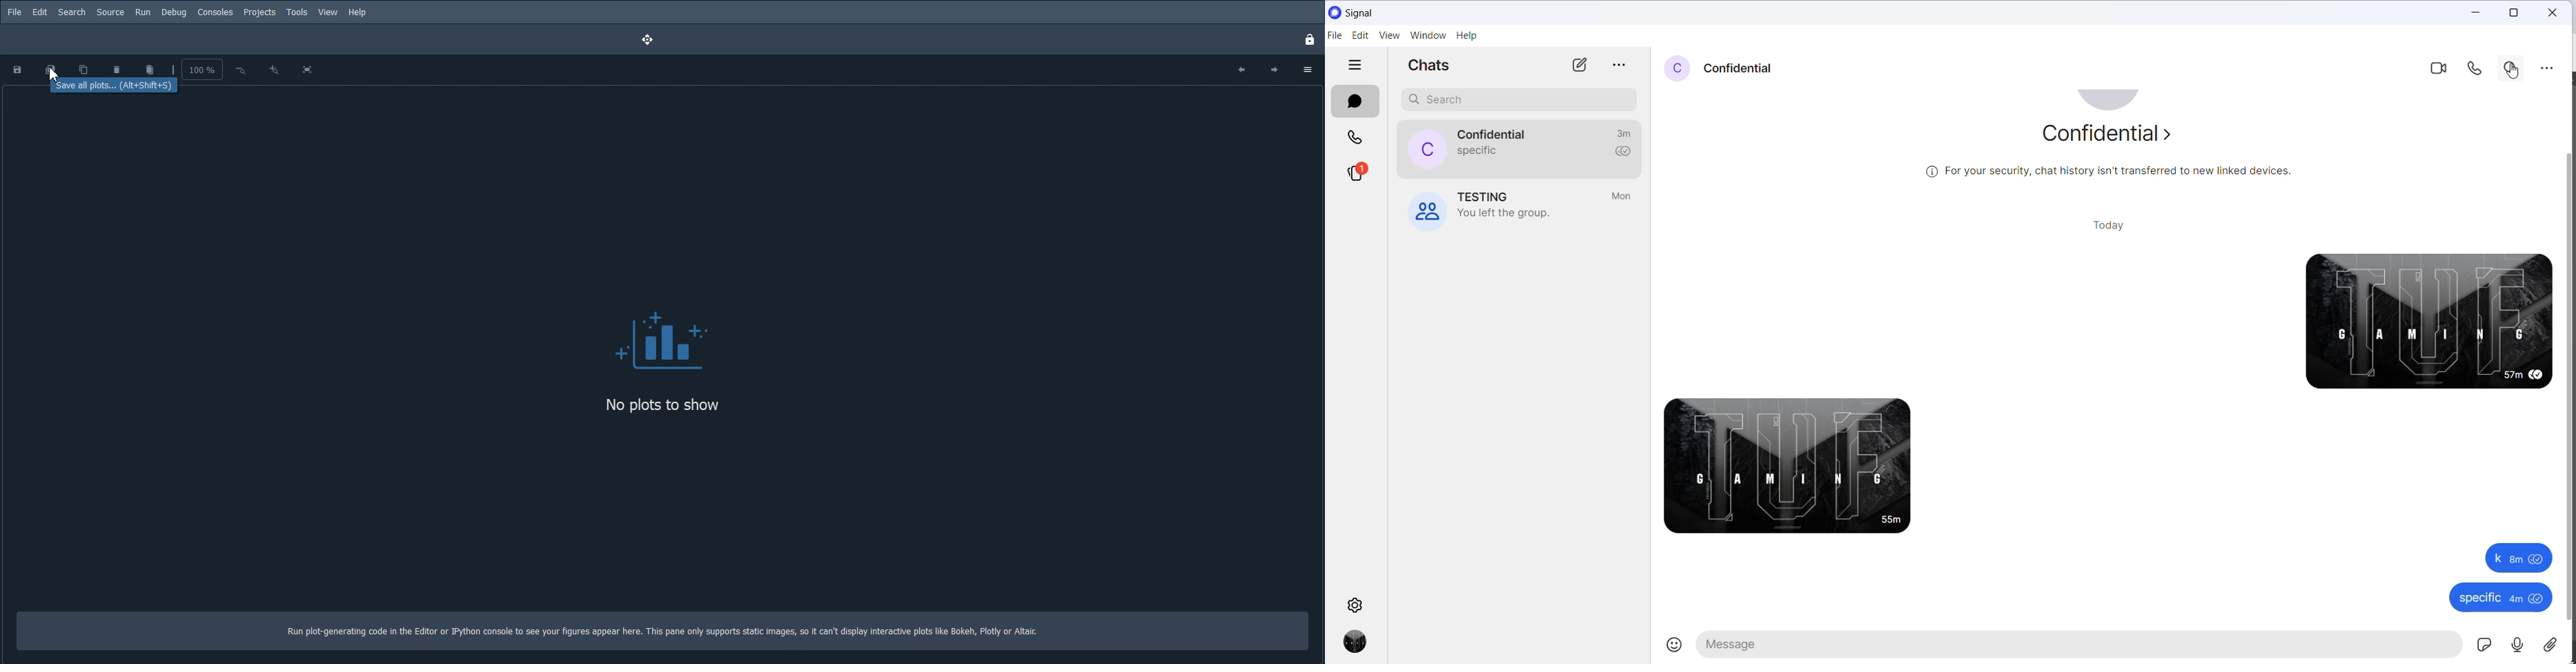 This screenshot has width=2576, height=672. Describe the element at coordinates (1360, 36) in the screenshot. I see `edit` at that location.